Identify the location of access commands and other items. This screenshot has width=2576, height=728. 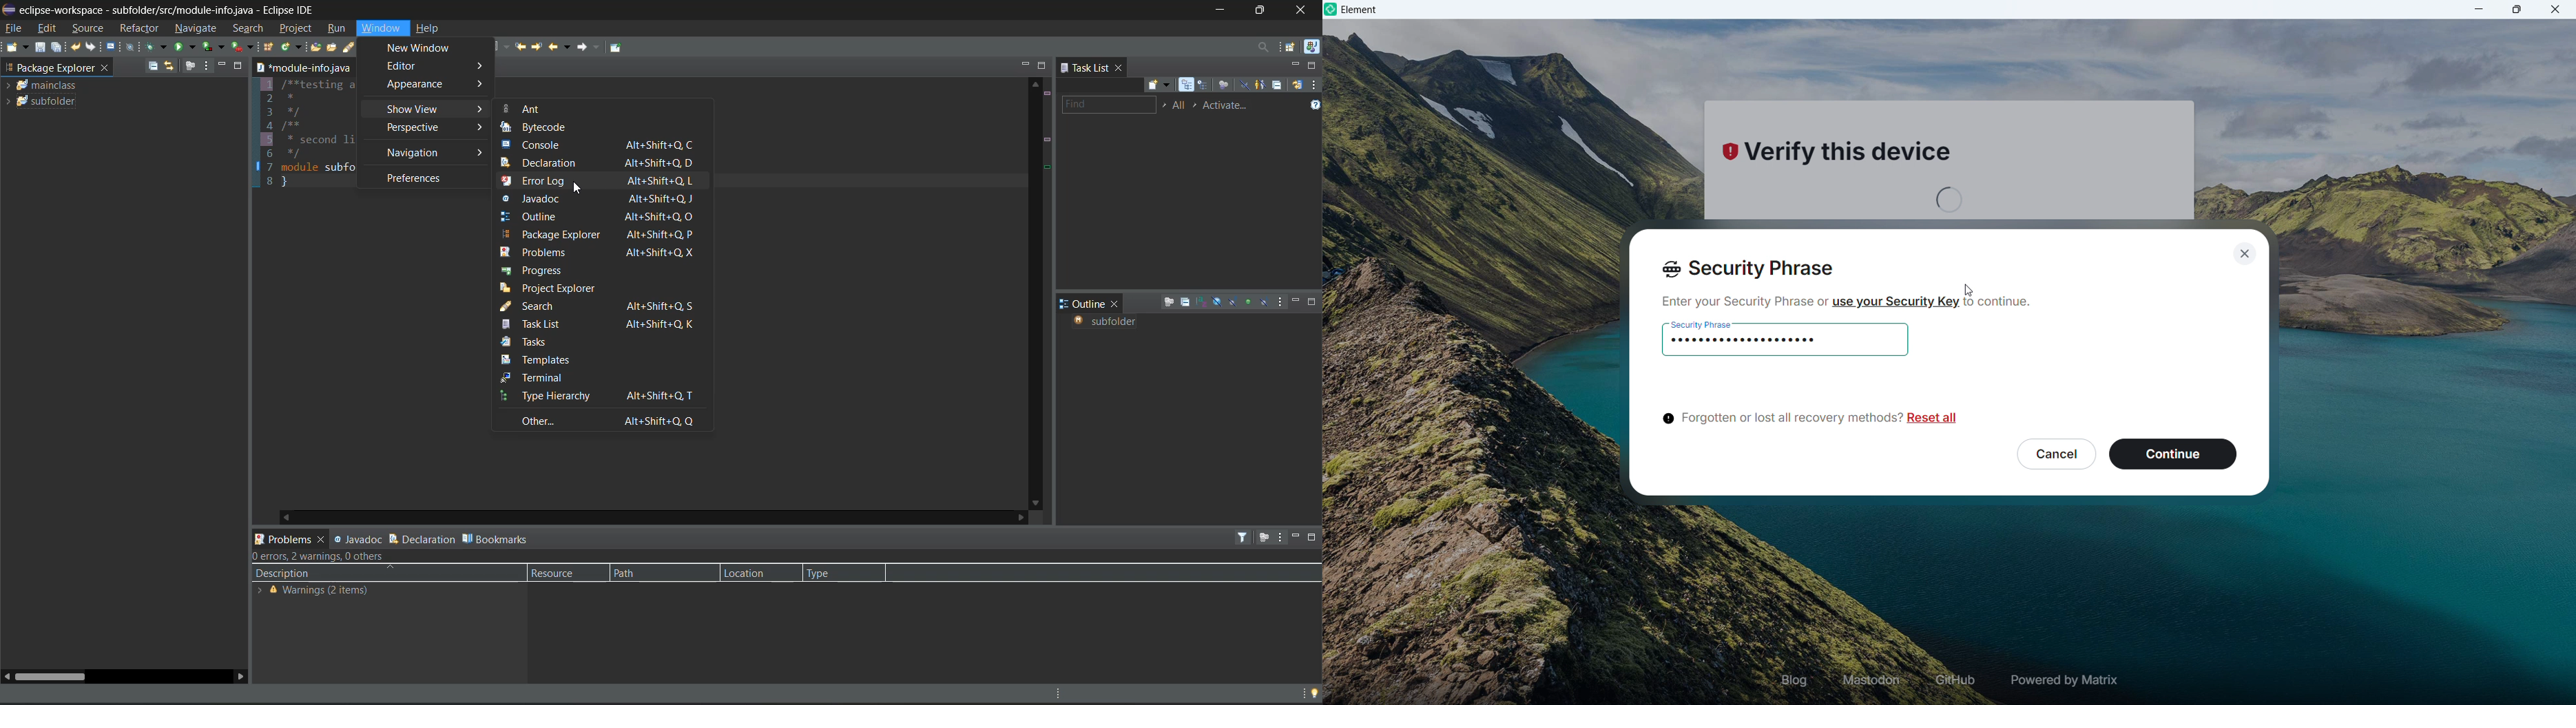
(1263, 48).